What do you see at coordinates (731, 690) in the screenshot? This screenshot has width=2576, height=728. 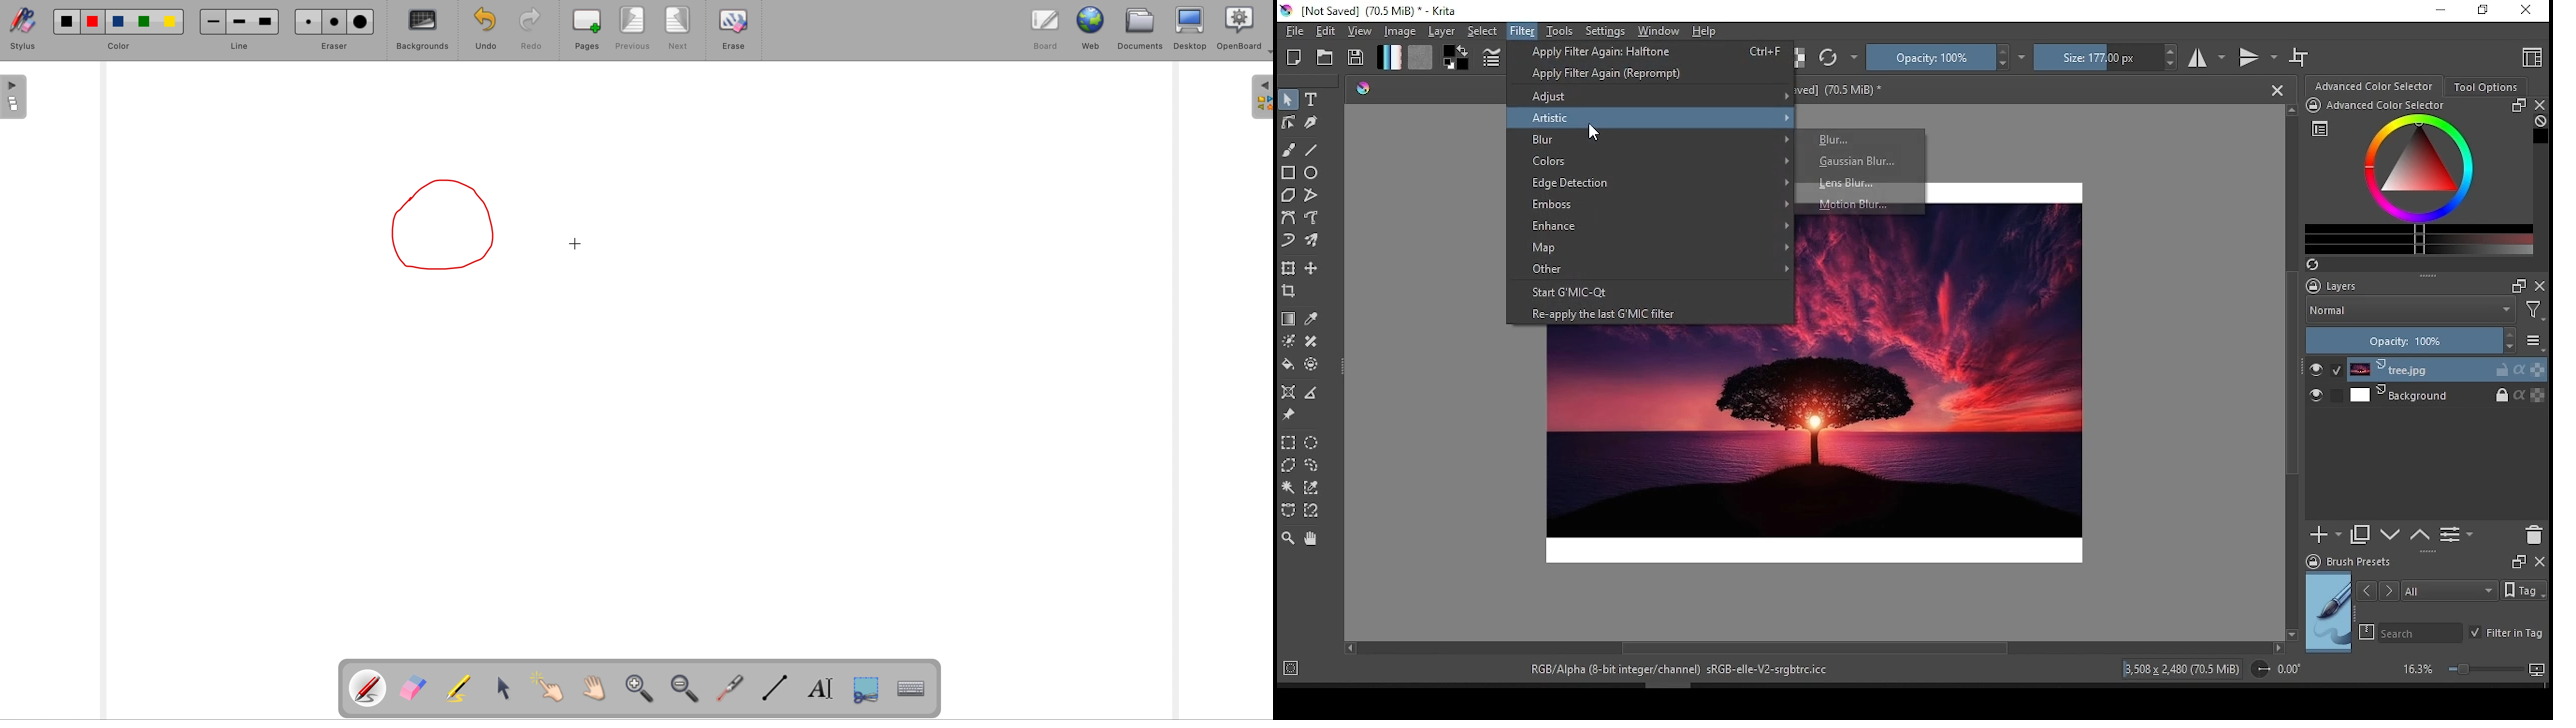 I see `visual laser pointer` at bounding box center [731, 690].